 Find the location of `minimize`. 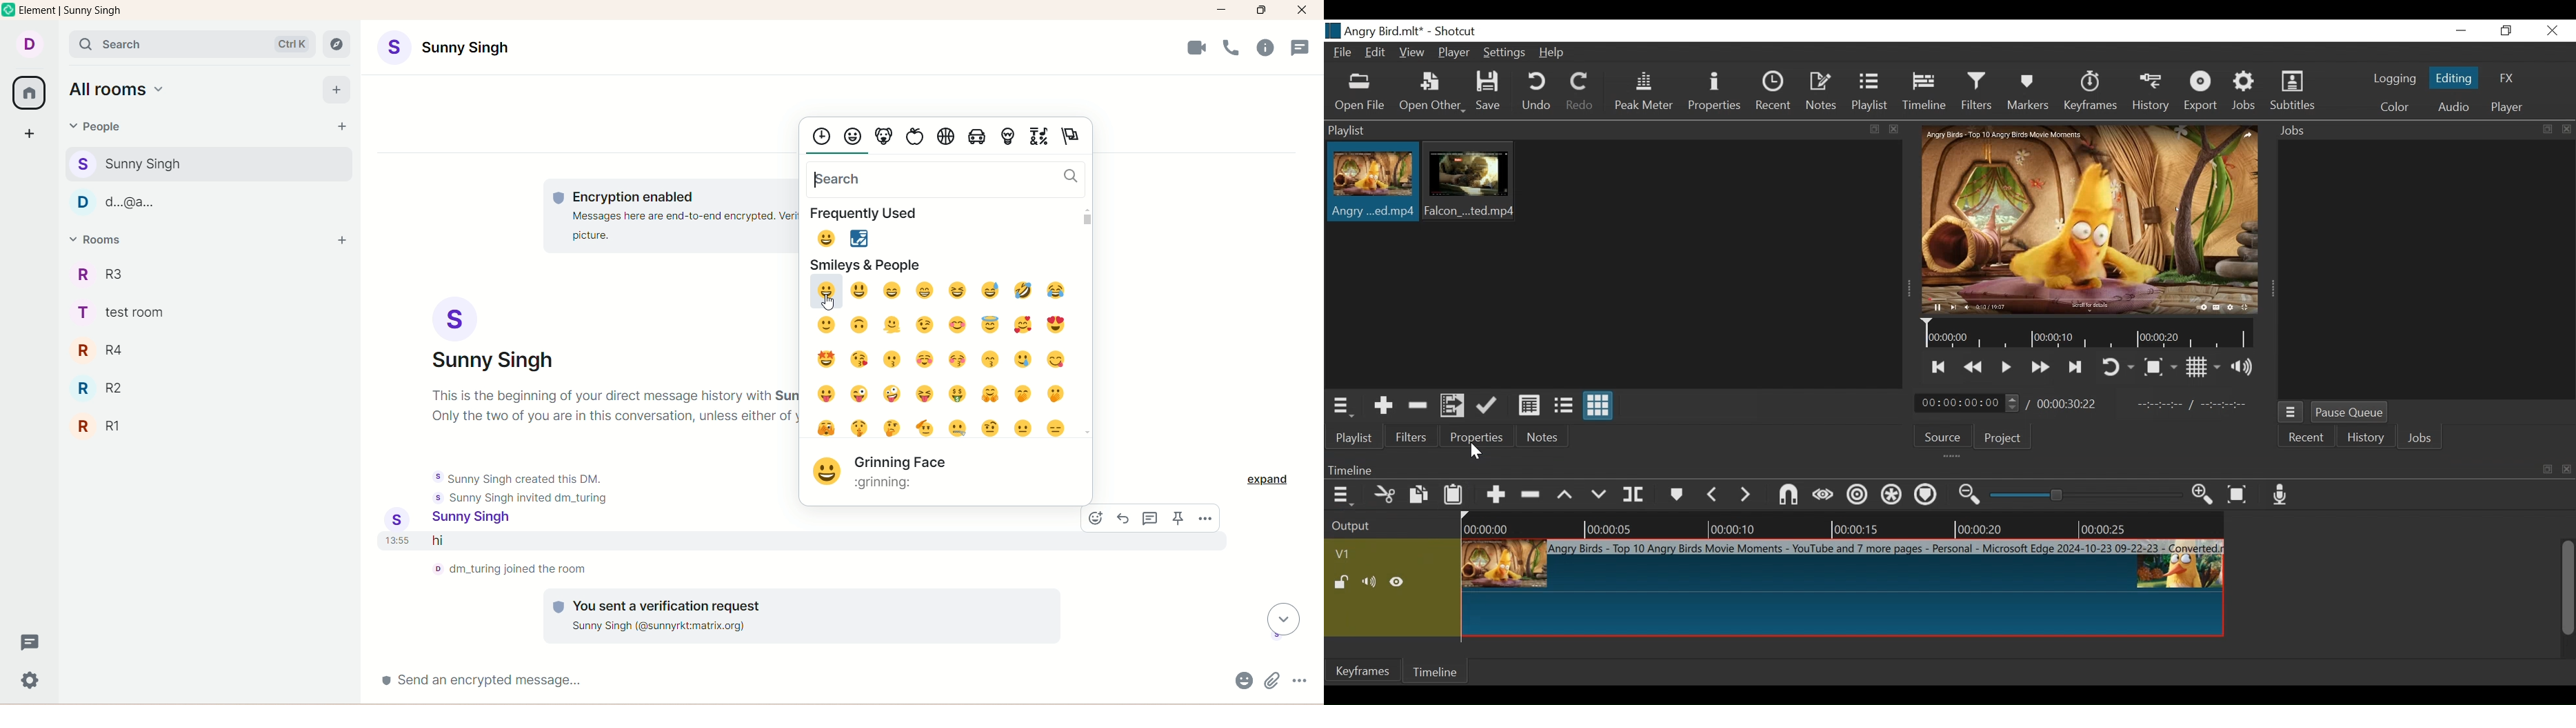

minimize is located at coordinates (2464, 30).